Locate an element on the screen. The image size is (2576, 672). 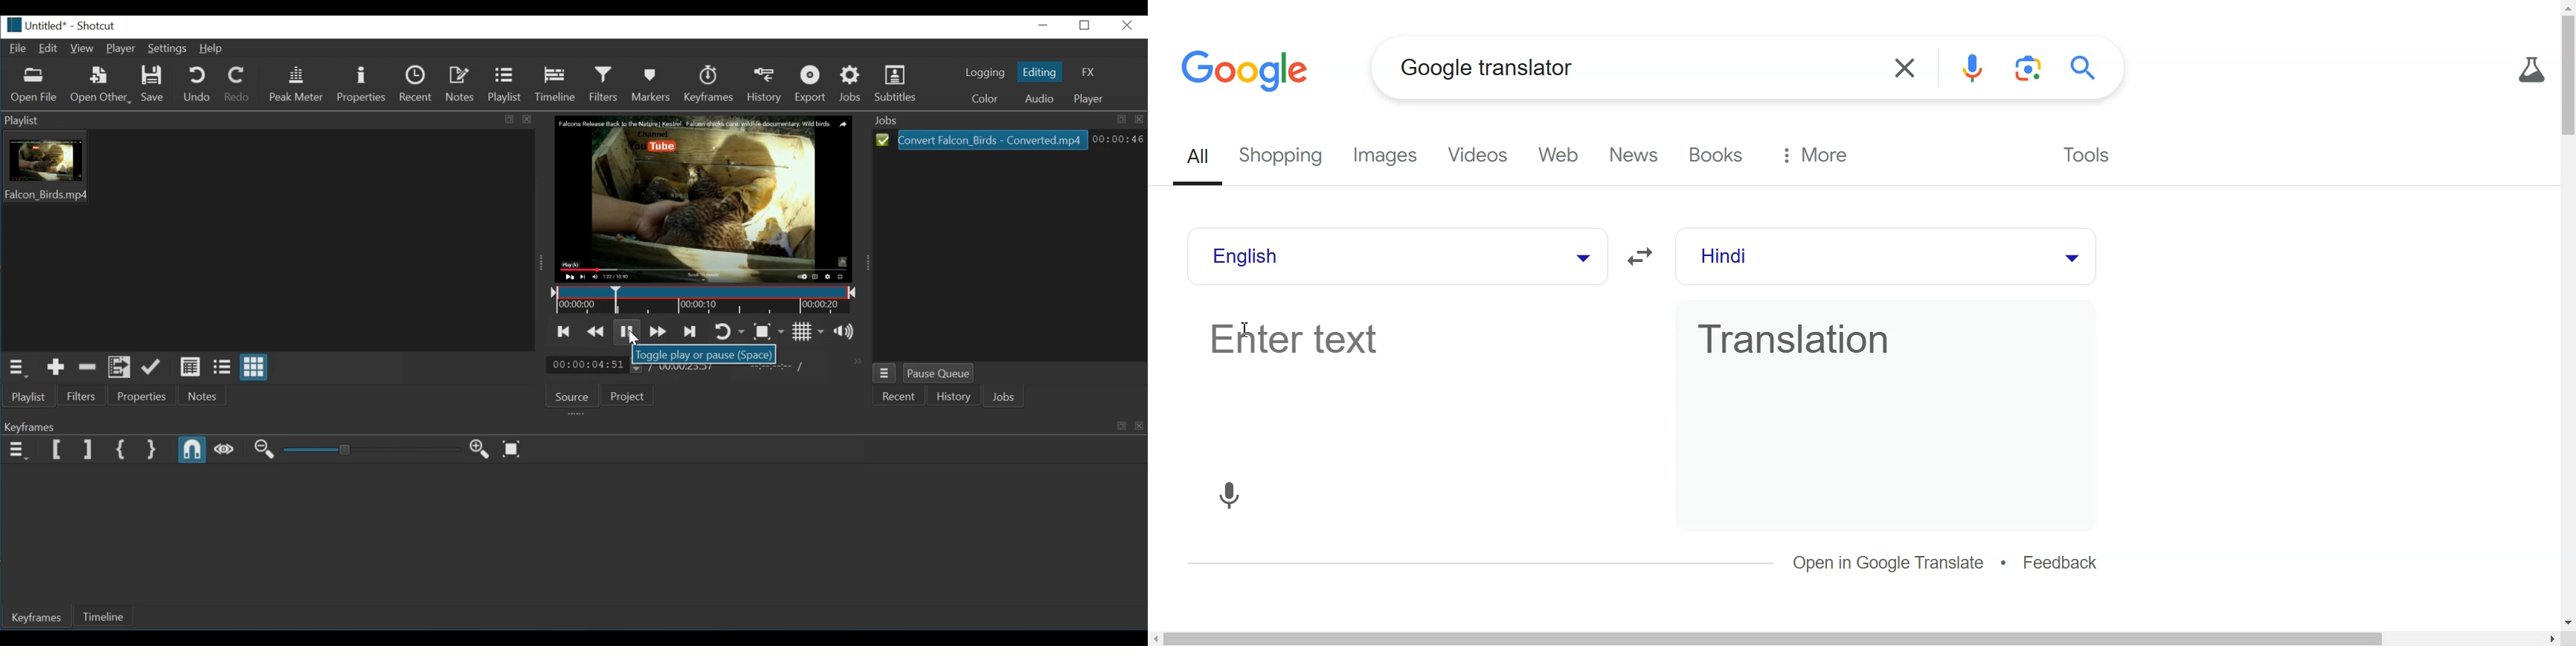
Playlist tab is located at coordinates (268, 118).